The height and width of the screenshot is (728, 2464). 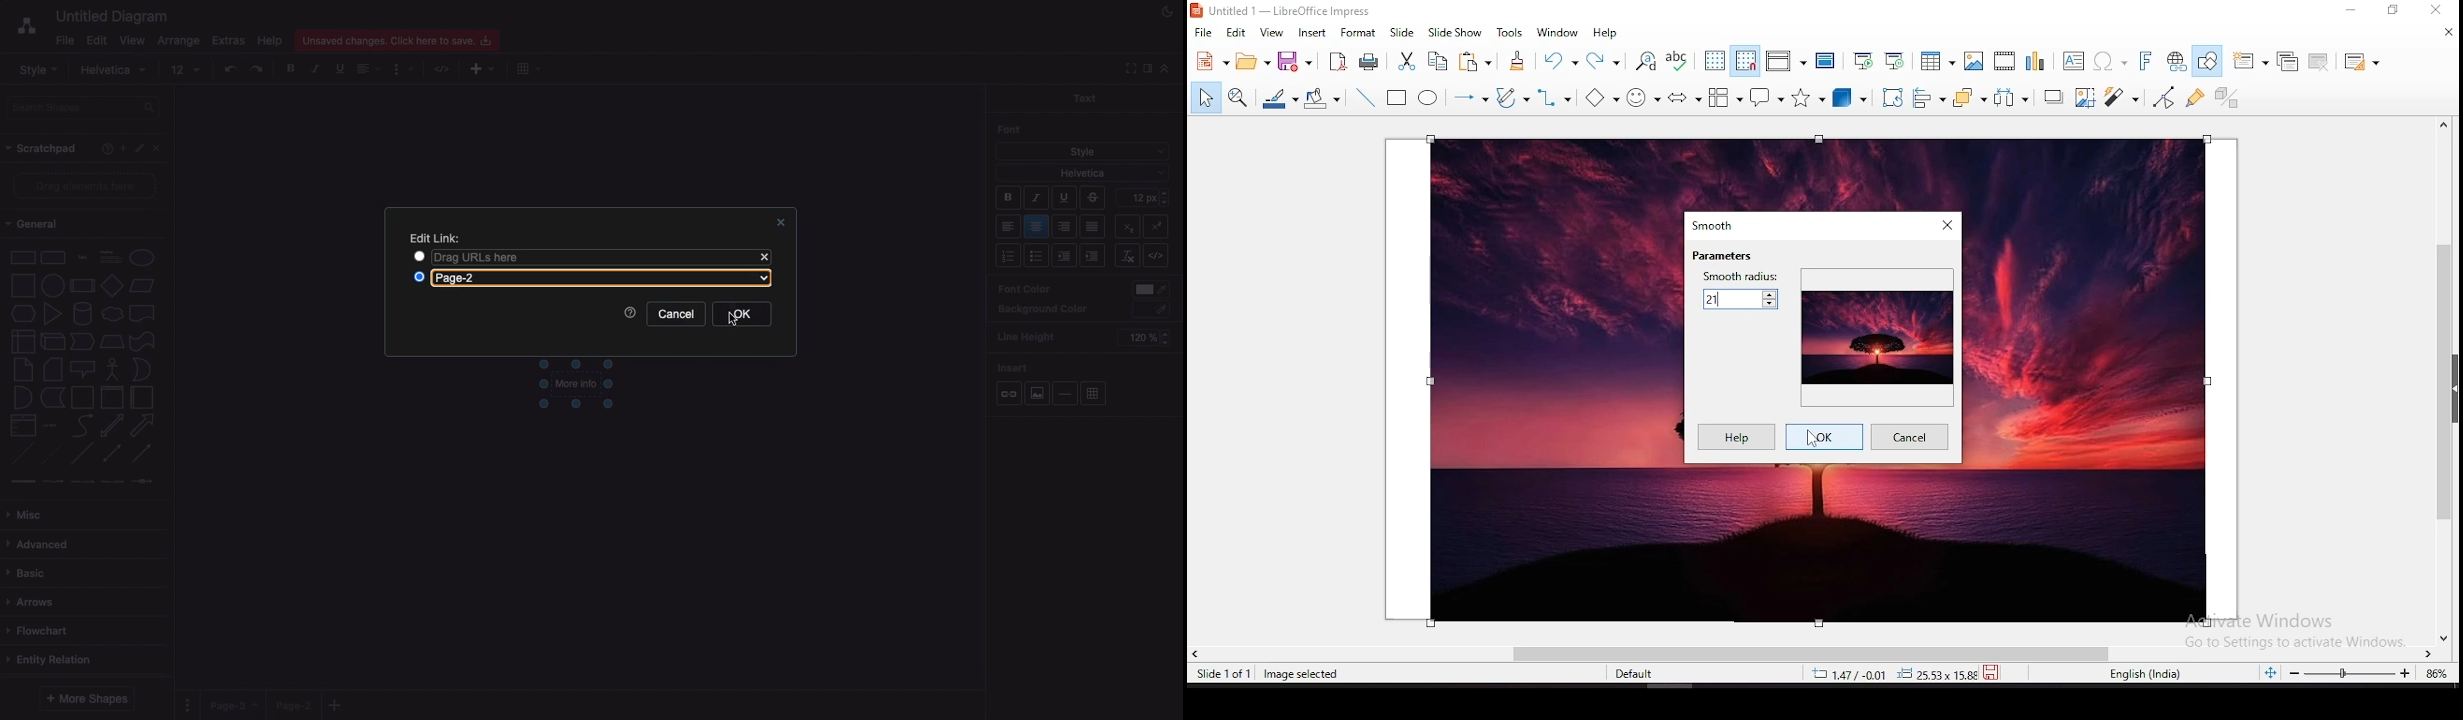 What do you see at coordinates (2011, 99) in the screenshot?
I see `distribute` at bounding box center [2011, 99].